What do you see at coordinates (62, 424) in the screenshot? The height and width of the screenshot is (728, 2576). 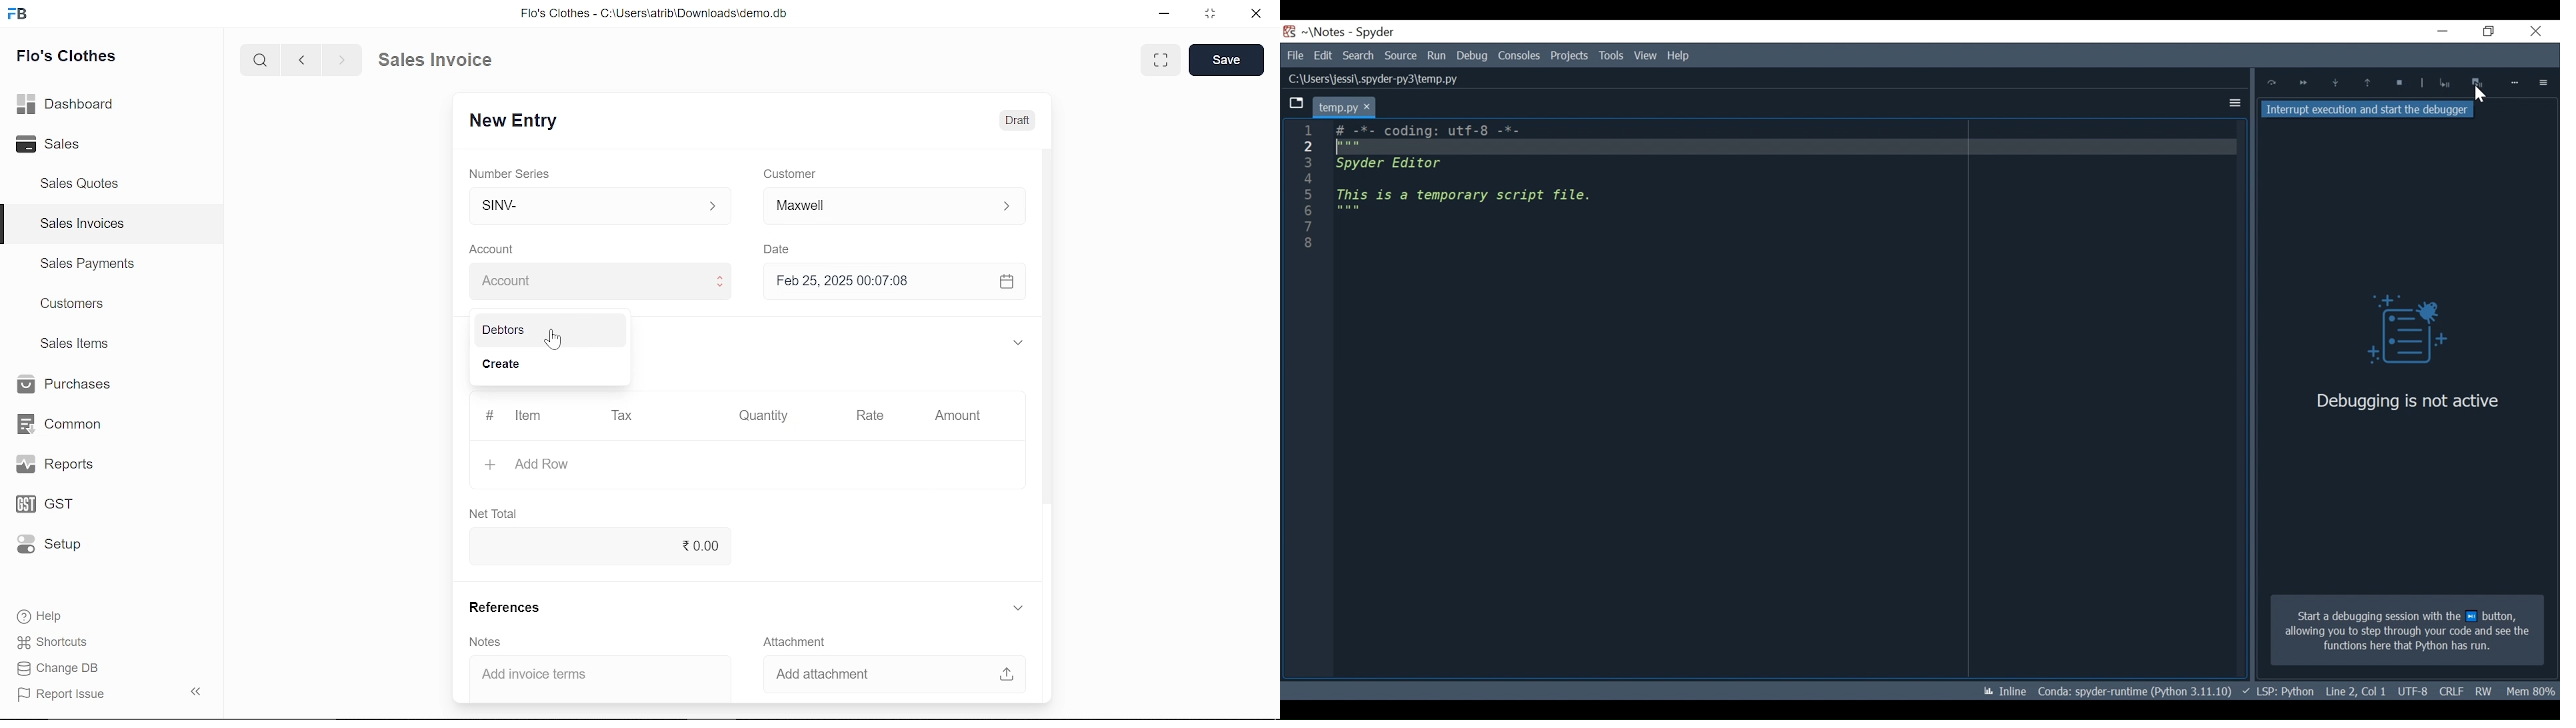 I see `Common` at bounding box center [62, 424].